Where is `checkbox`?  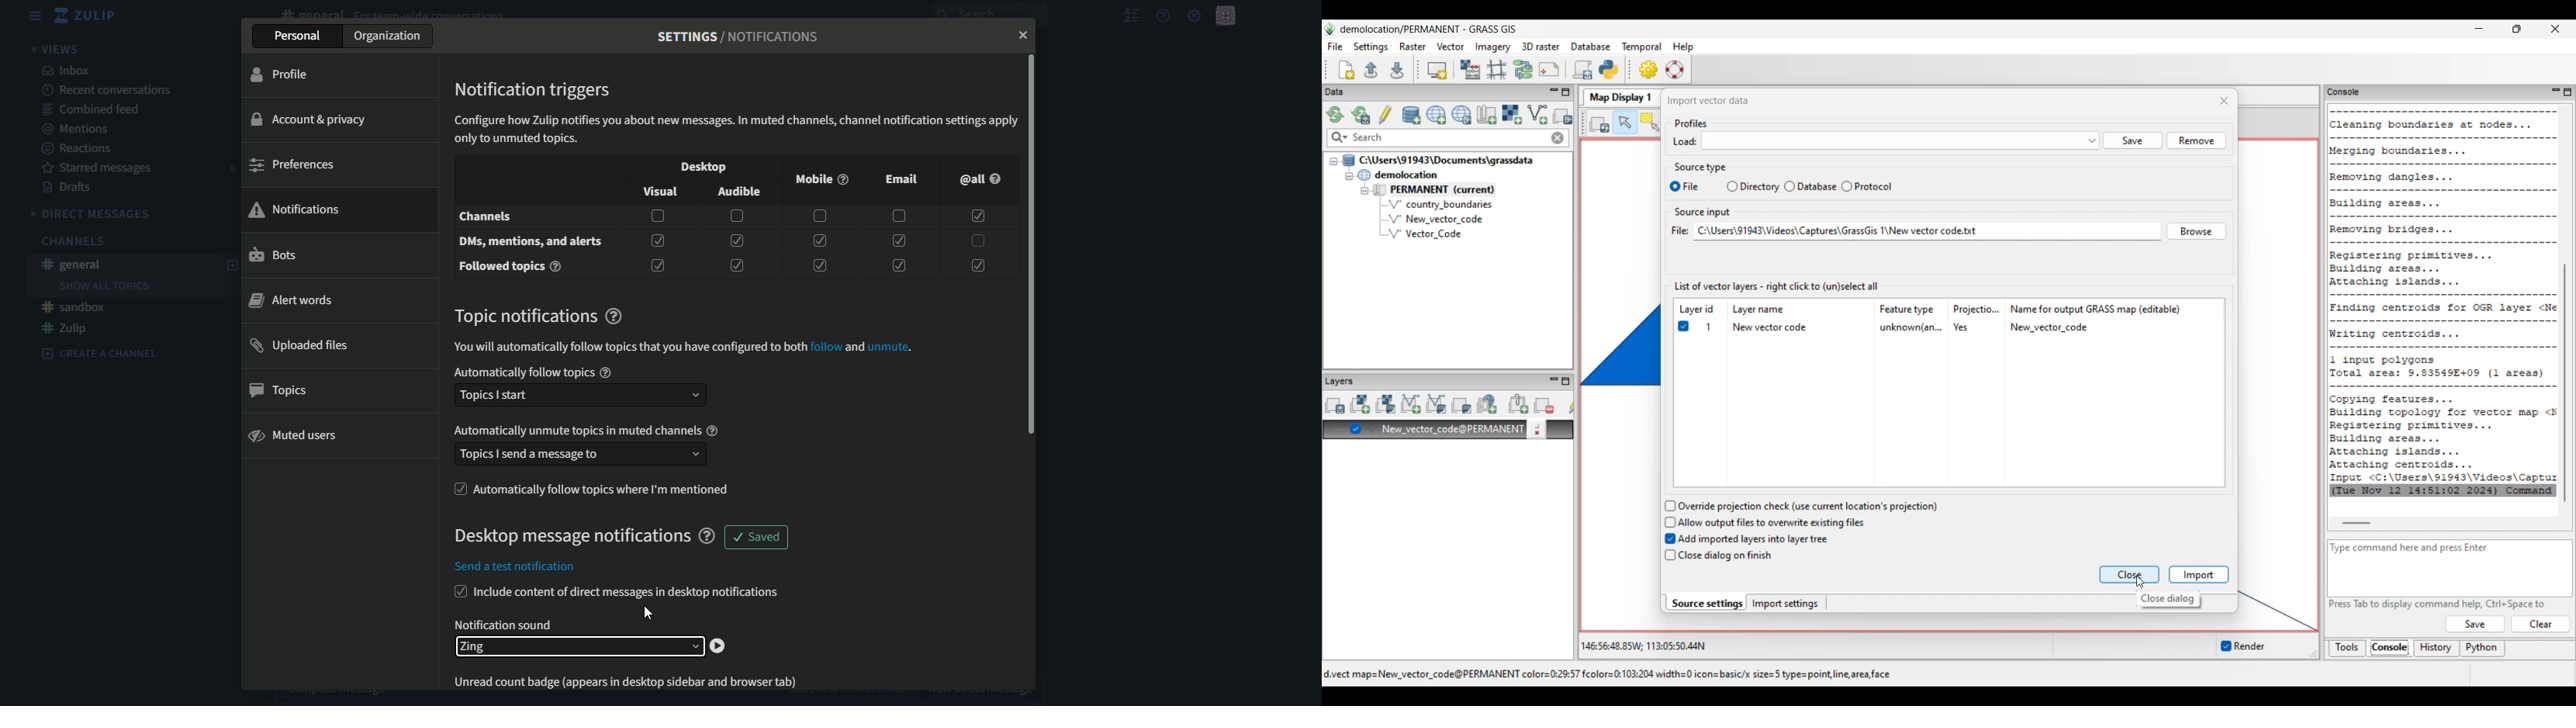
checkbox is located at coordinates (897, 240).